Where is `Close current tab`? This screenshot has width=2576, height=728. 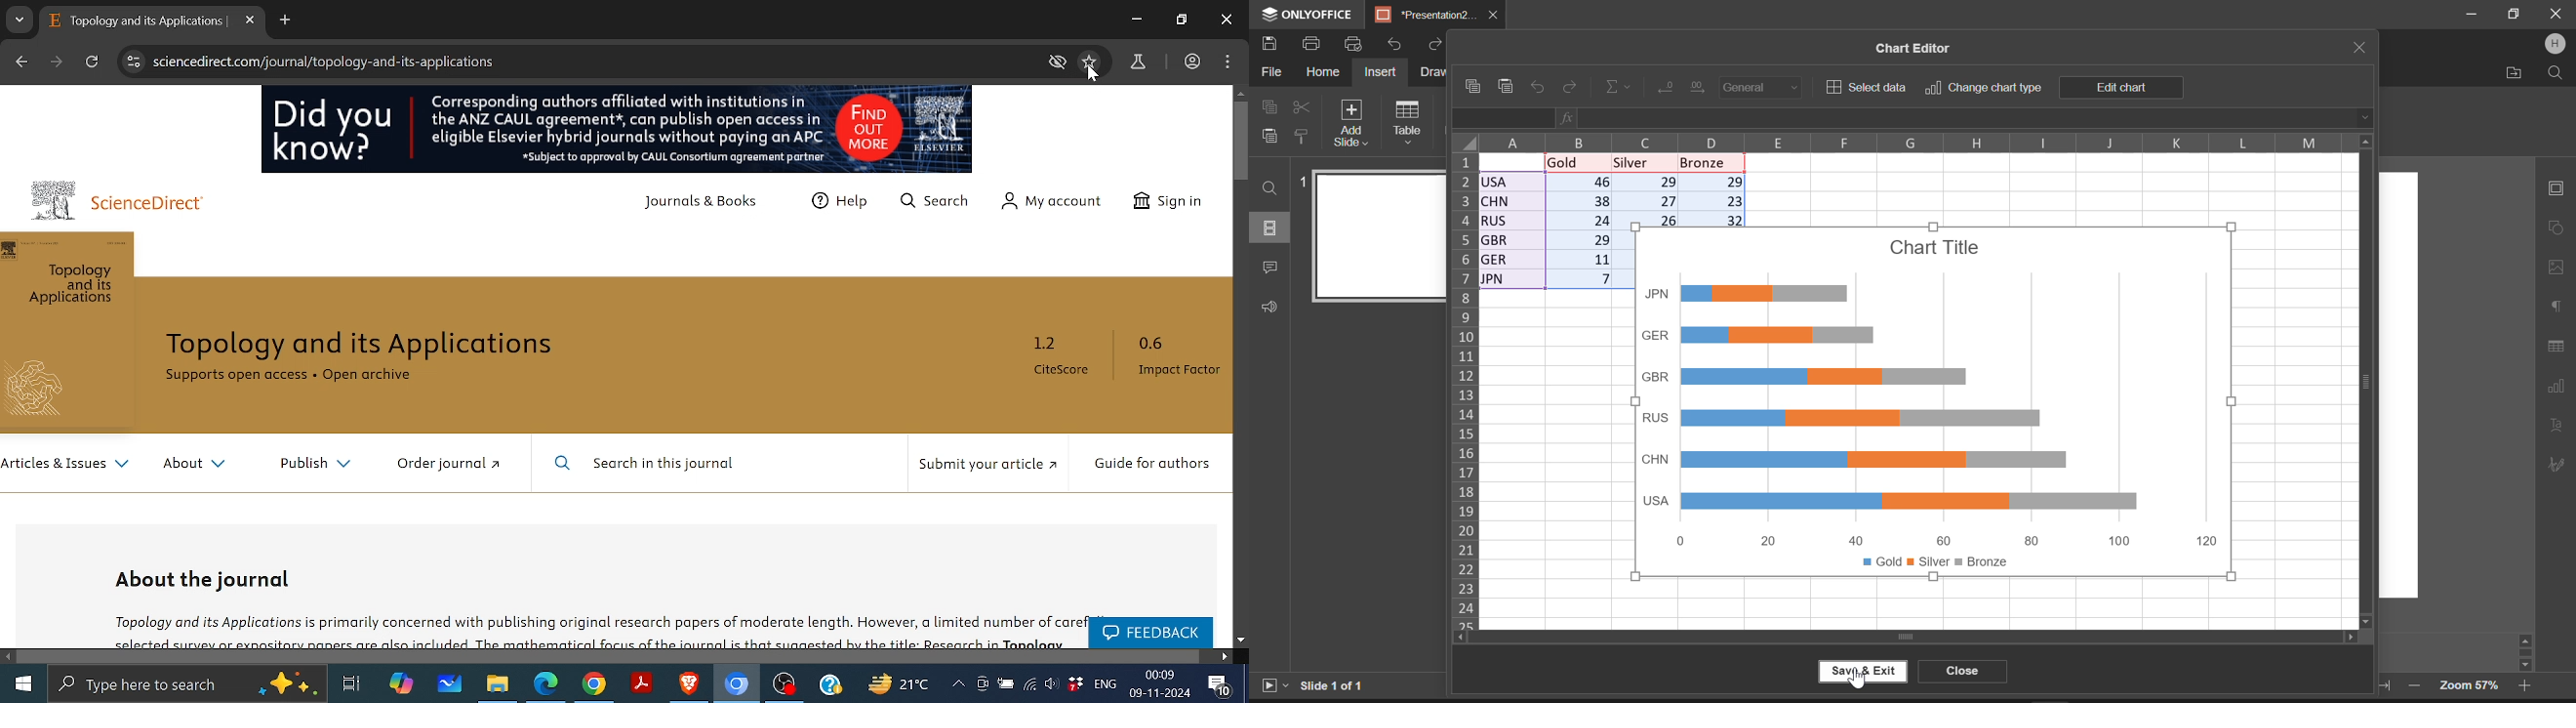
Close current tab is located at coordinates (249, 21).